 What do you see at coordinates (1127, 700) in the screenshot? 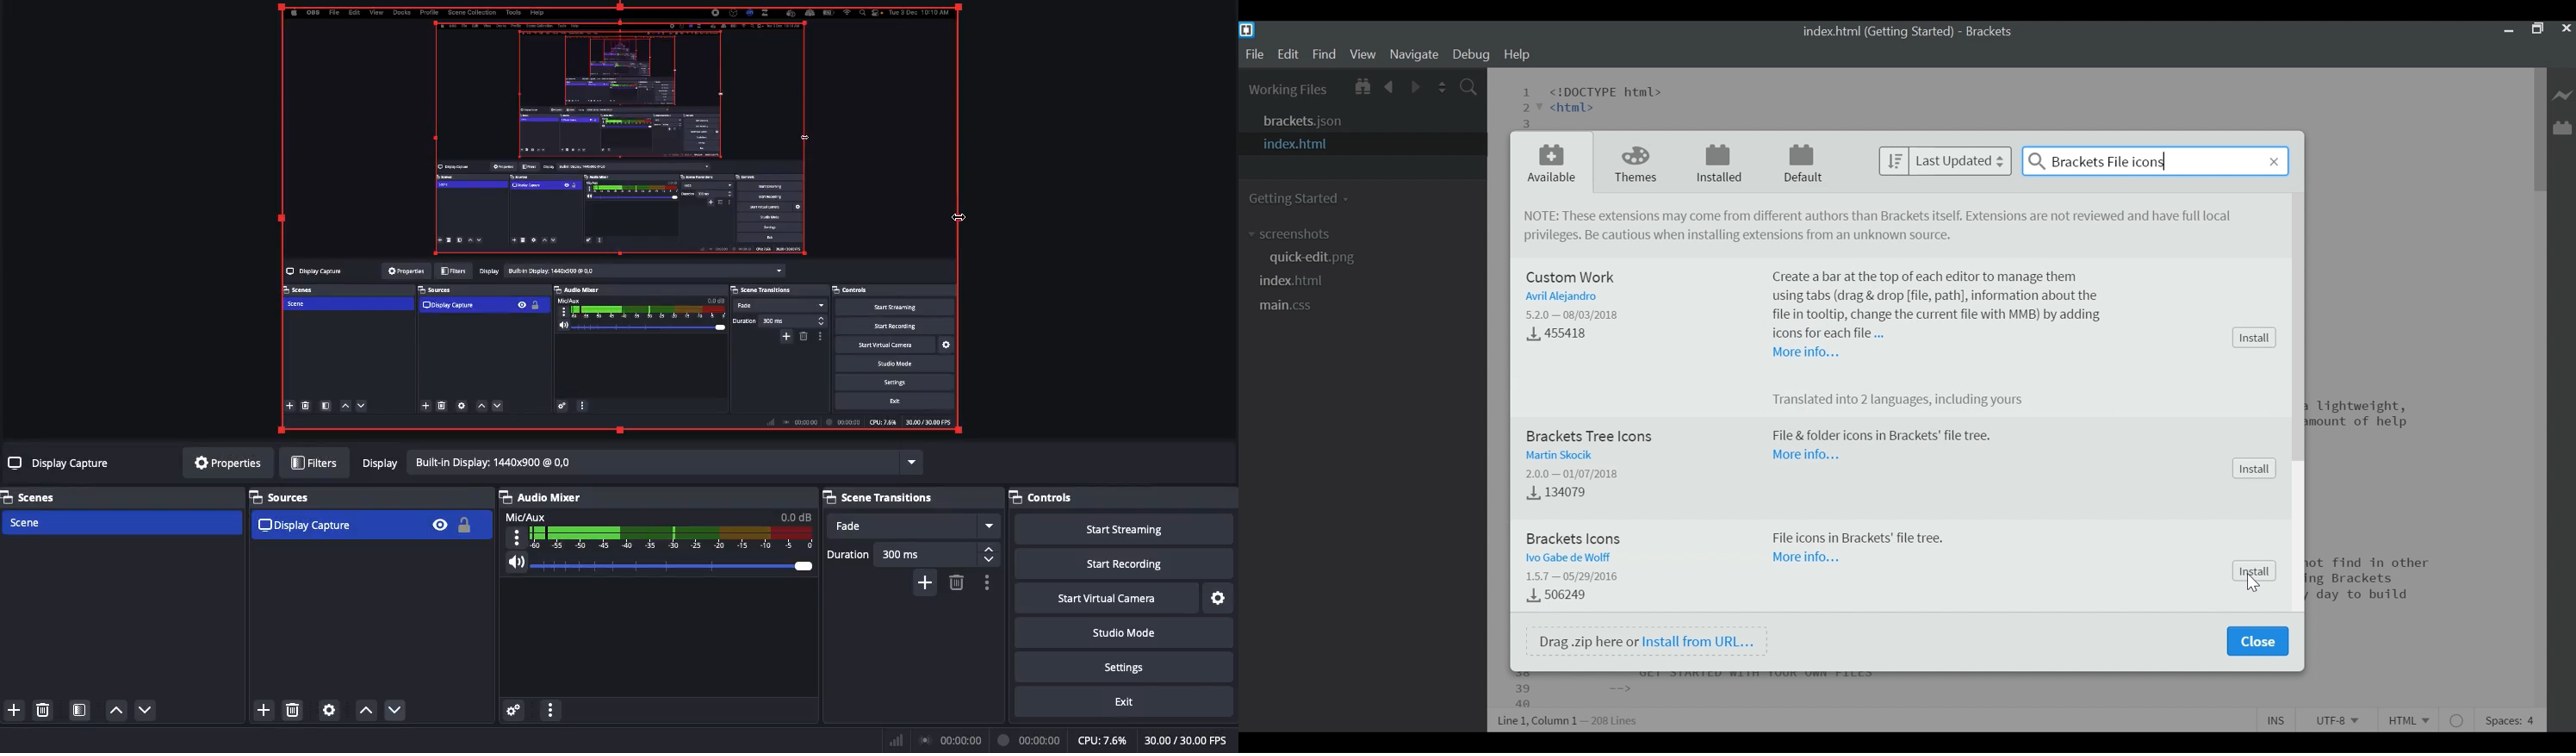
I see `Exit` at bounding box center [1127, 700].